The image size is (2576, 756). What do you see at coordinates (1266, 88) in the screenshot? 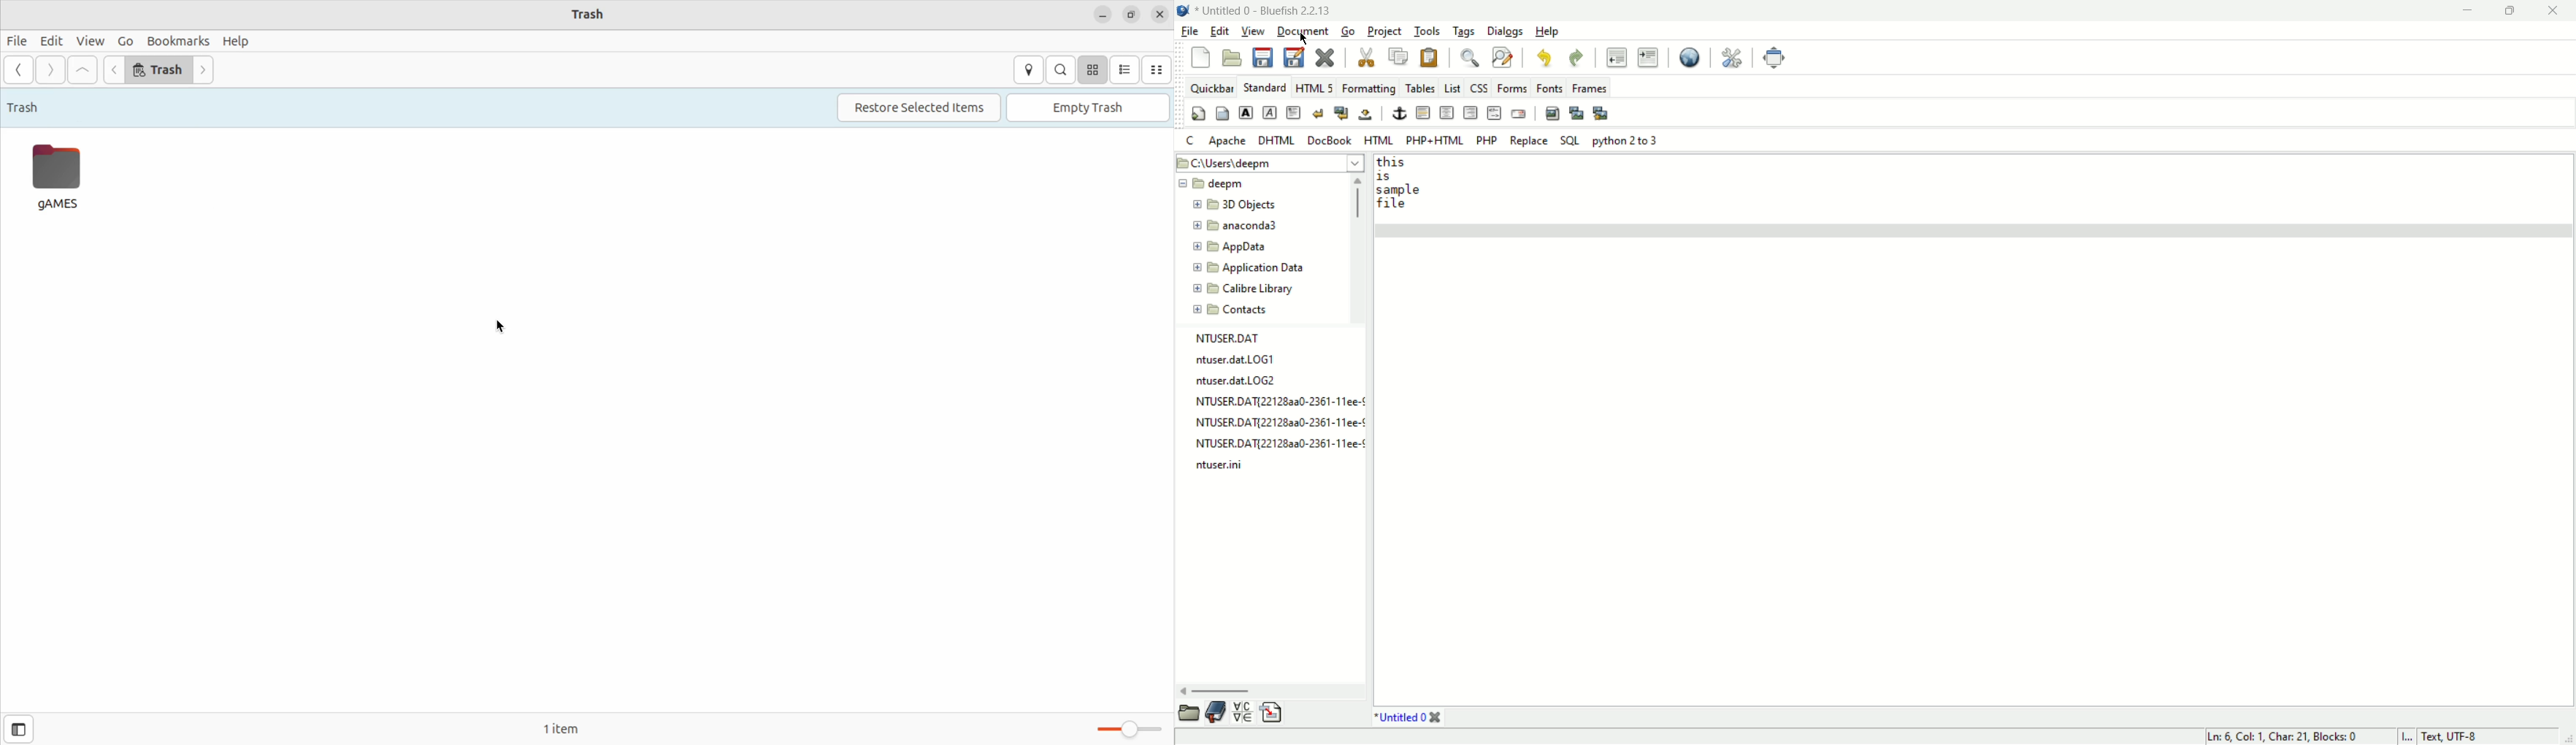
I see `standard` at bounding box center [1266, 88].